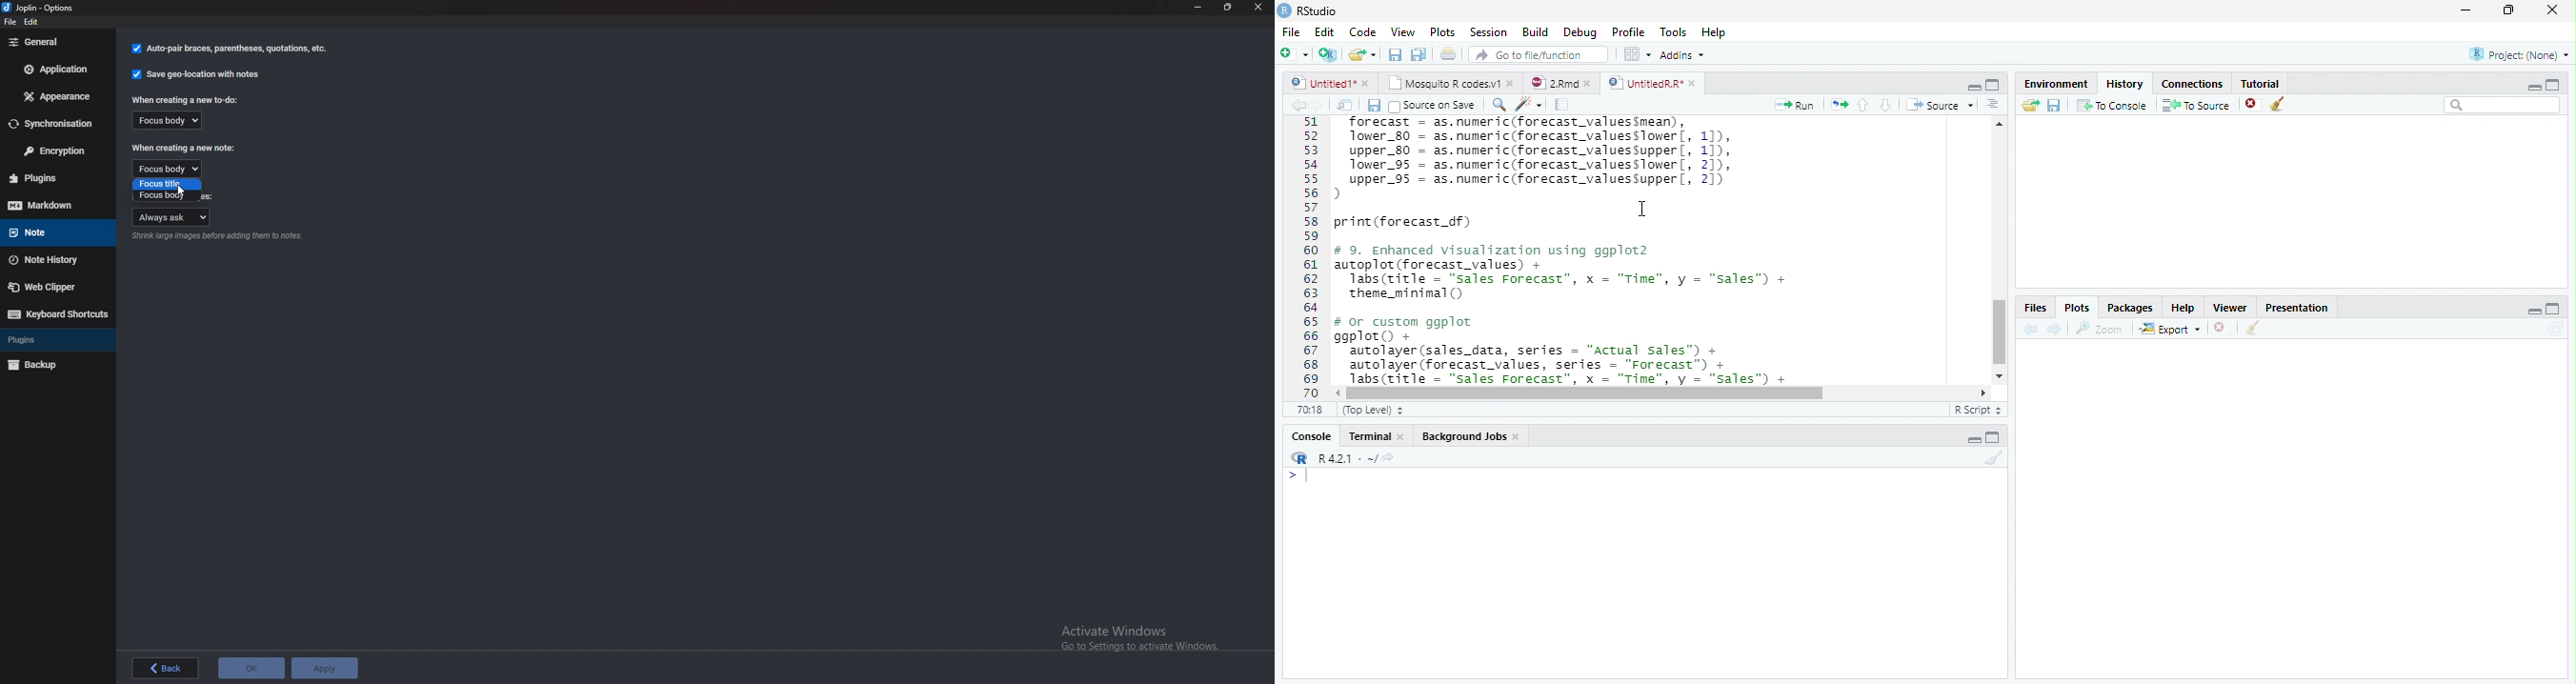 The image size is (2576, 700). Describe the element at coordinates (2057, 330) in the screenshot. I see `Next` at that location.